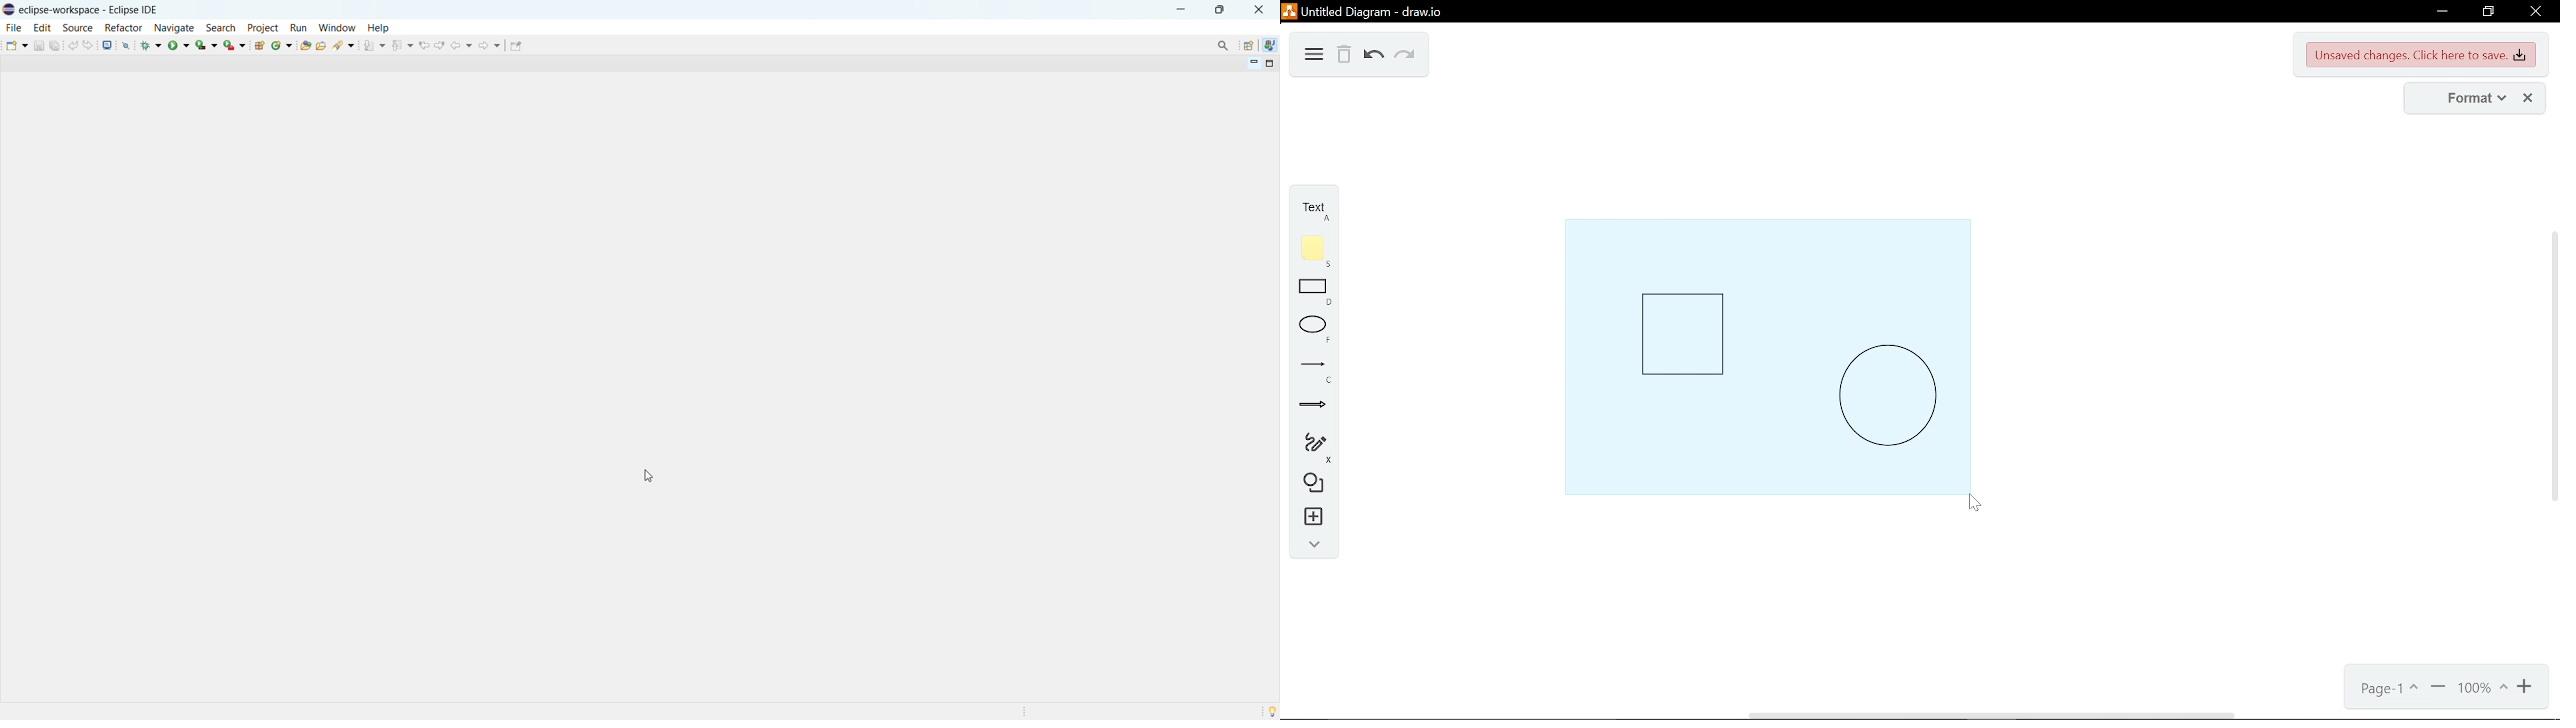  What do you see at coordinates (15, 28) in the screenshot?
I see `file` at bounding box center [15, 28].